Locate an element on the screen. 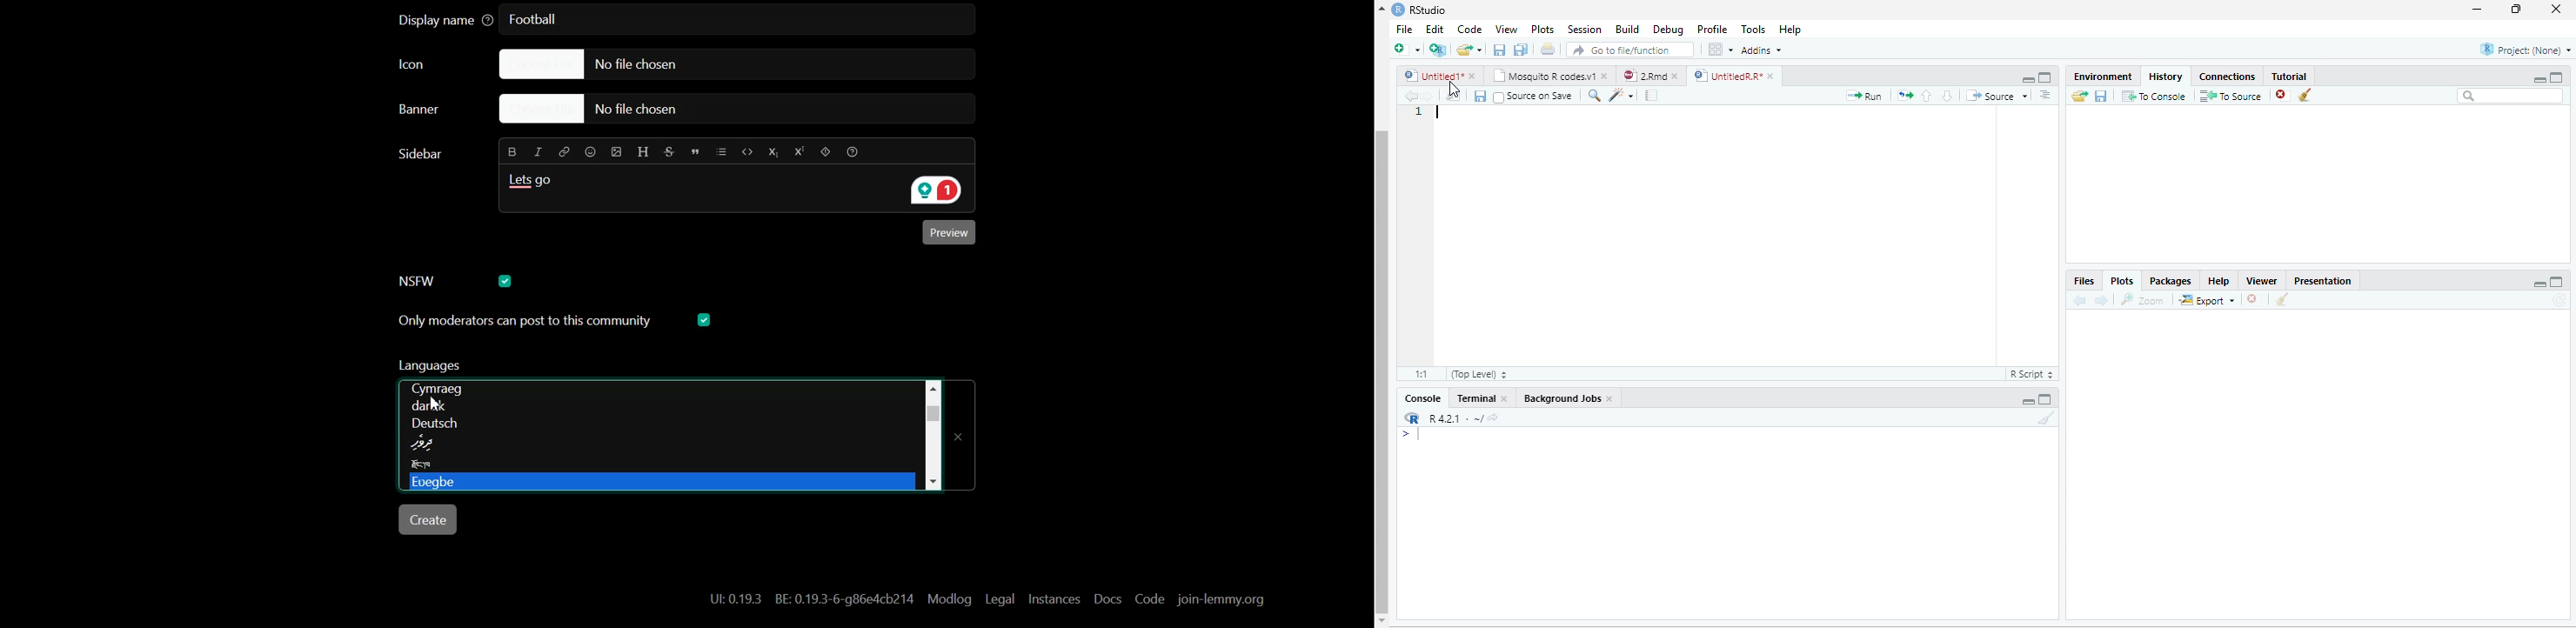  Remove current plot is located at coordinates (2253, 300).